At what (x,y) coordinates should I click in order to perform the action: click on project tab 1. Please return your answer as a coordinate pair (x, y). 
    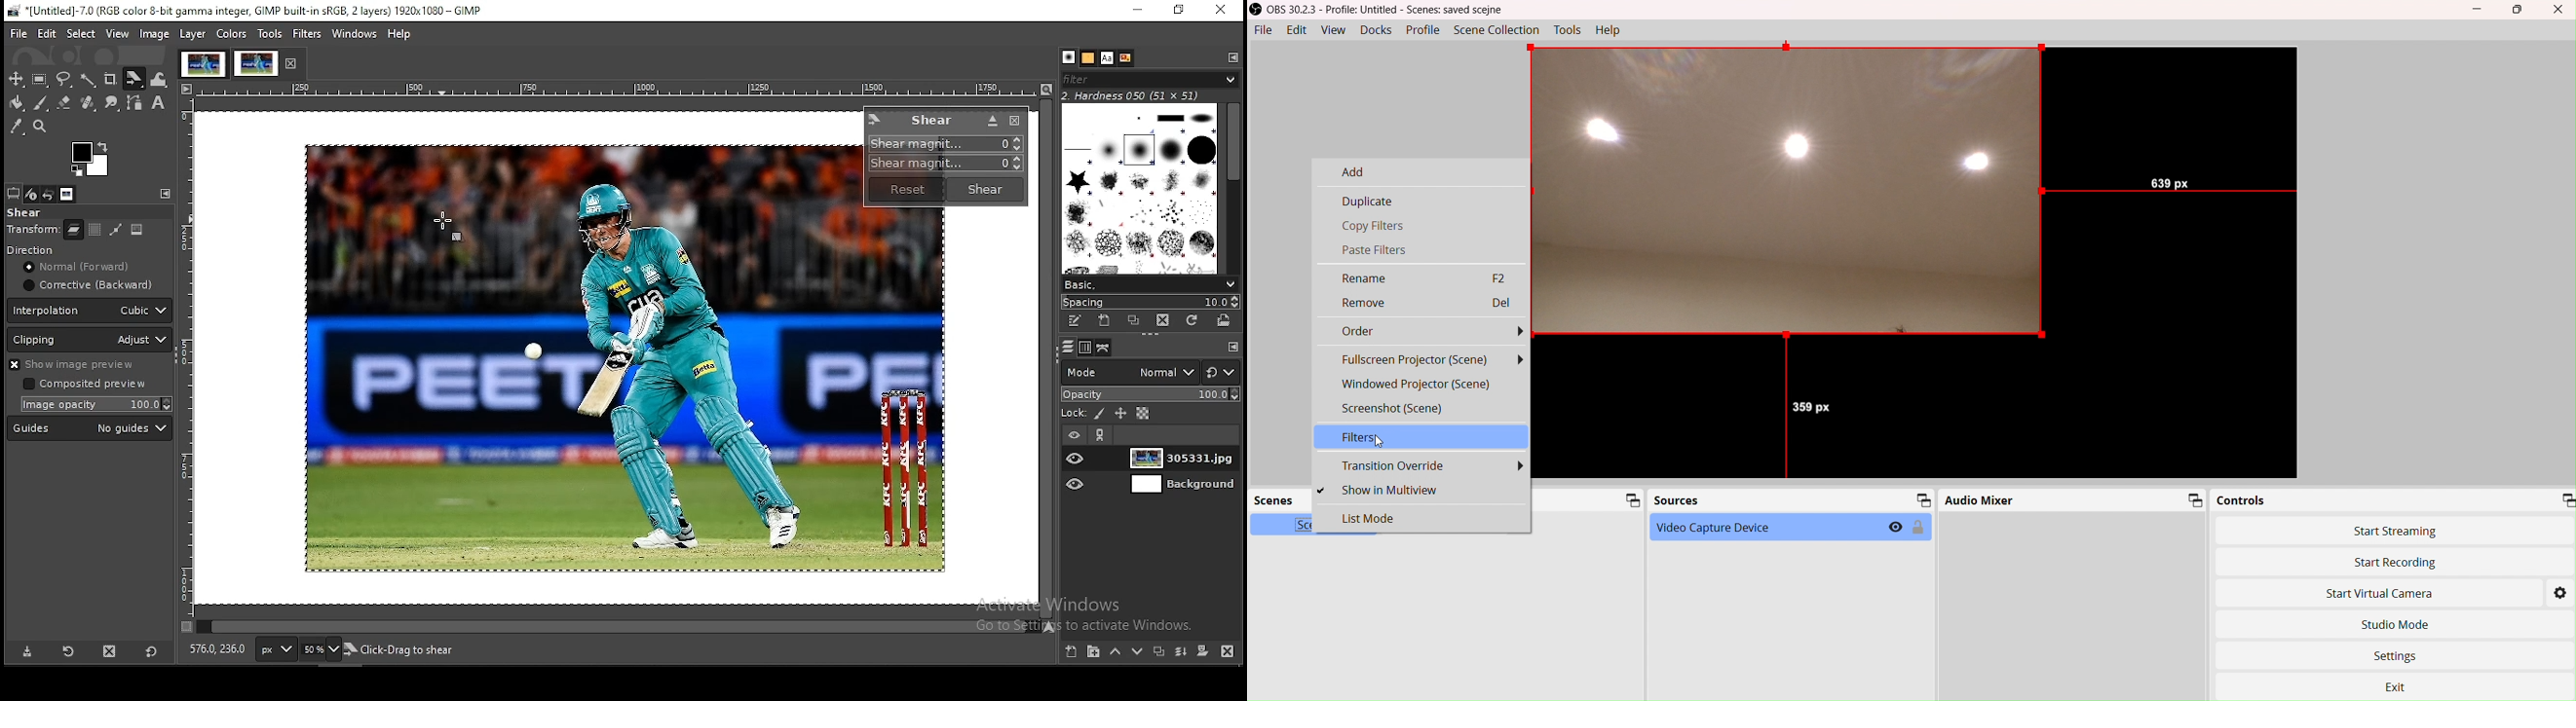
    Looking at the image, I should click on (203, 64).